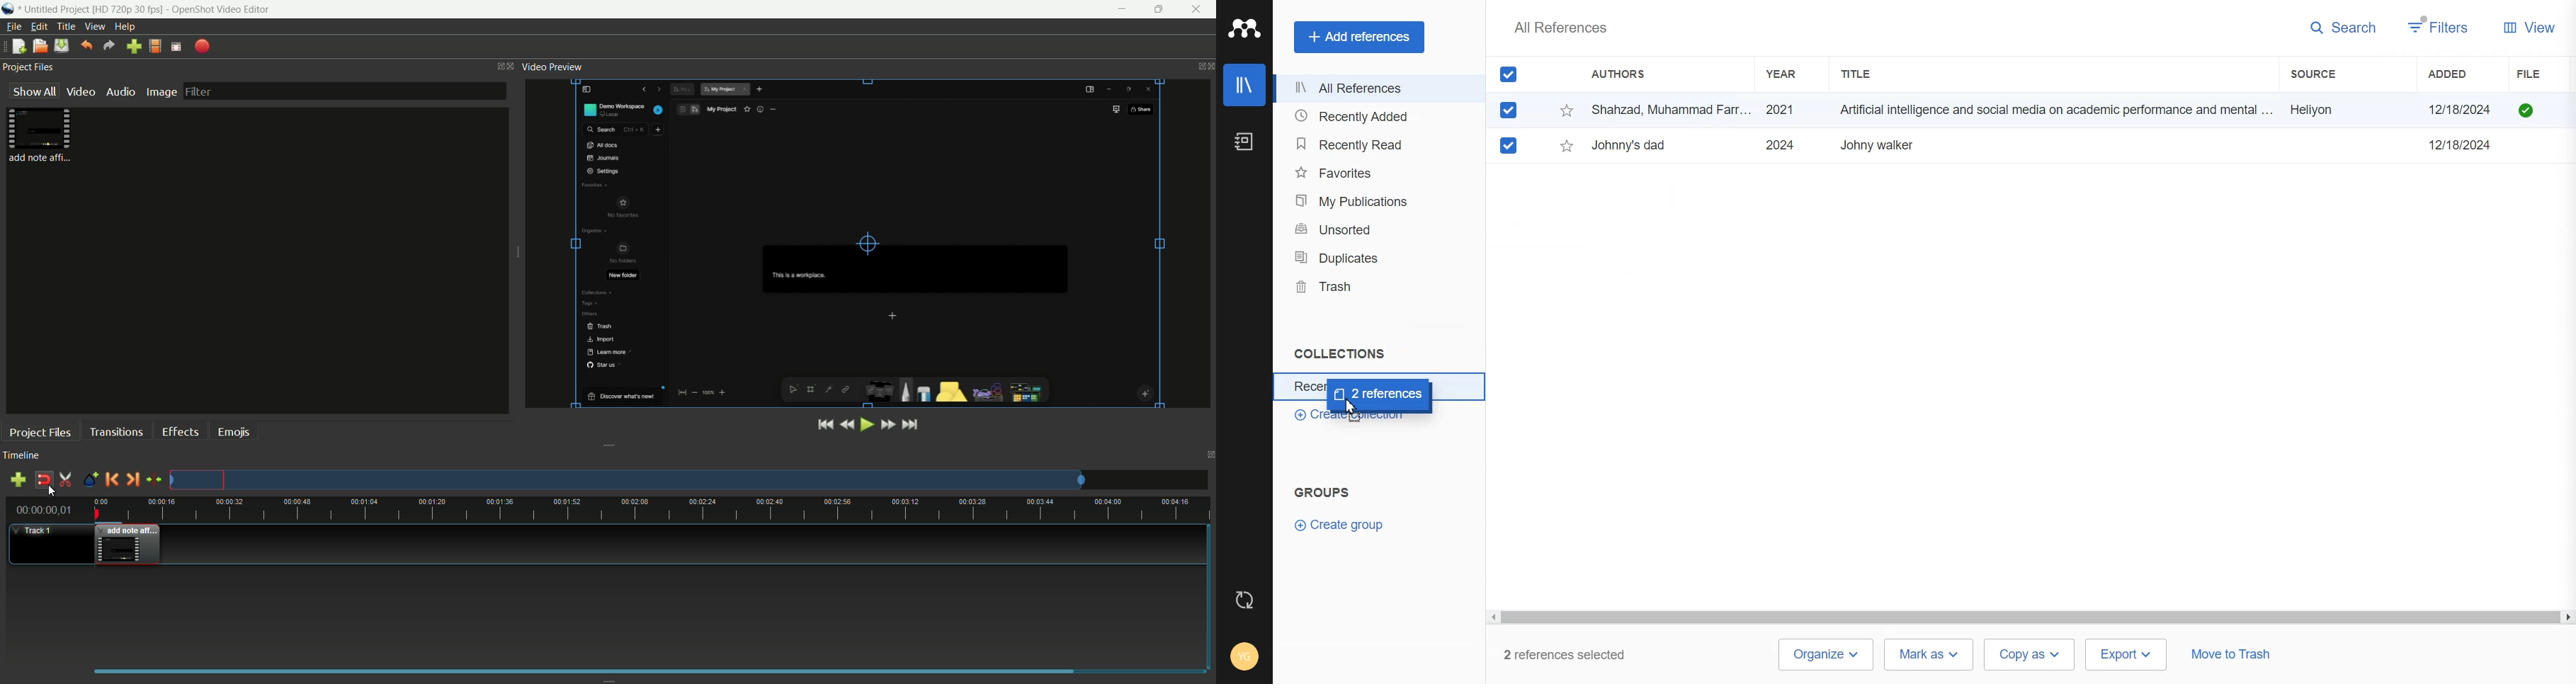  I want to click on All References, so click(1374, 89).